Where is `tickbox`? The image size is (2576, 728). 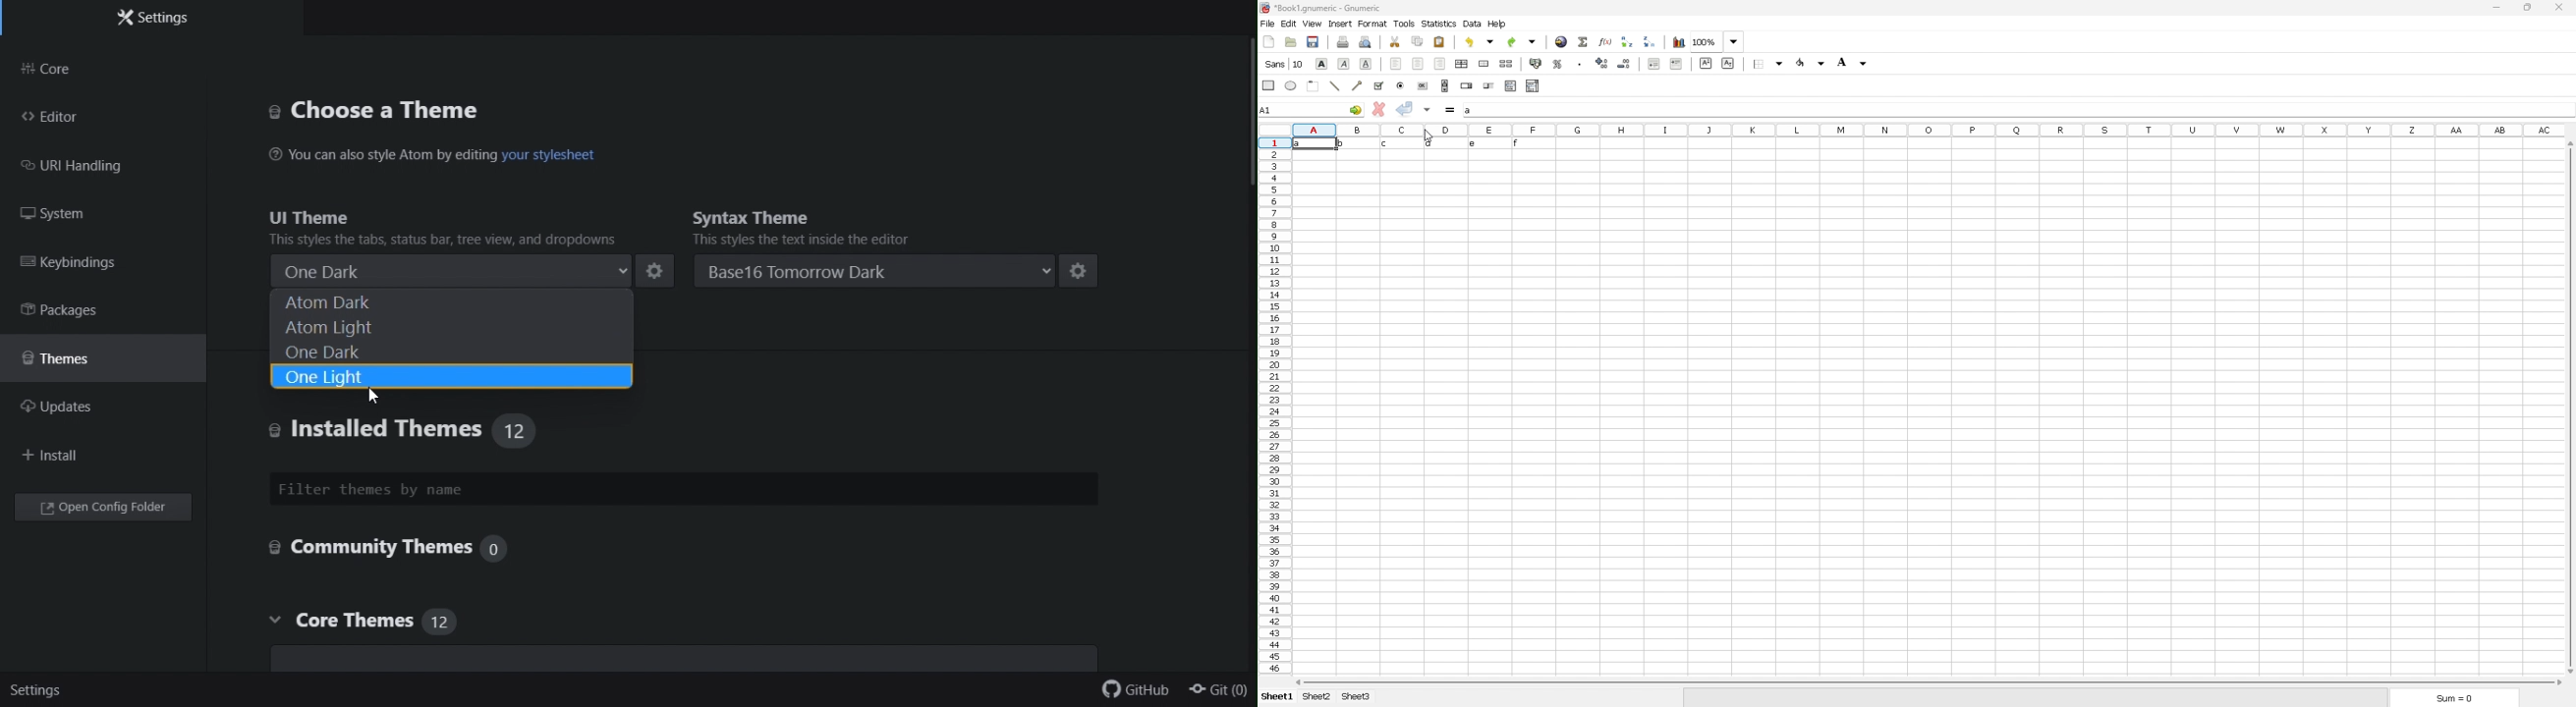 tickbox is located at coordinates (1378, 86).